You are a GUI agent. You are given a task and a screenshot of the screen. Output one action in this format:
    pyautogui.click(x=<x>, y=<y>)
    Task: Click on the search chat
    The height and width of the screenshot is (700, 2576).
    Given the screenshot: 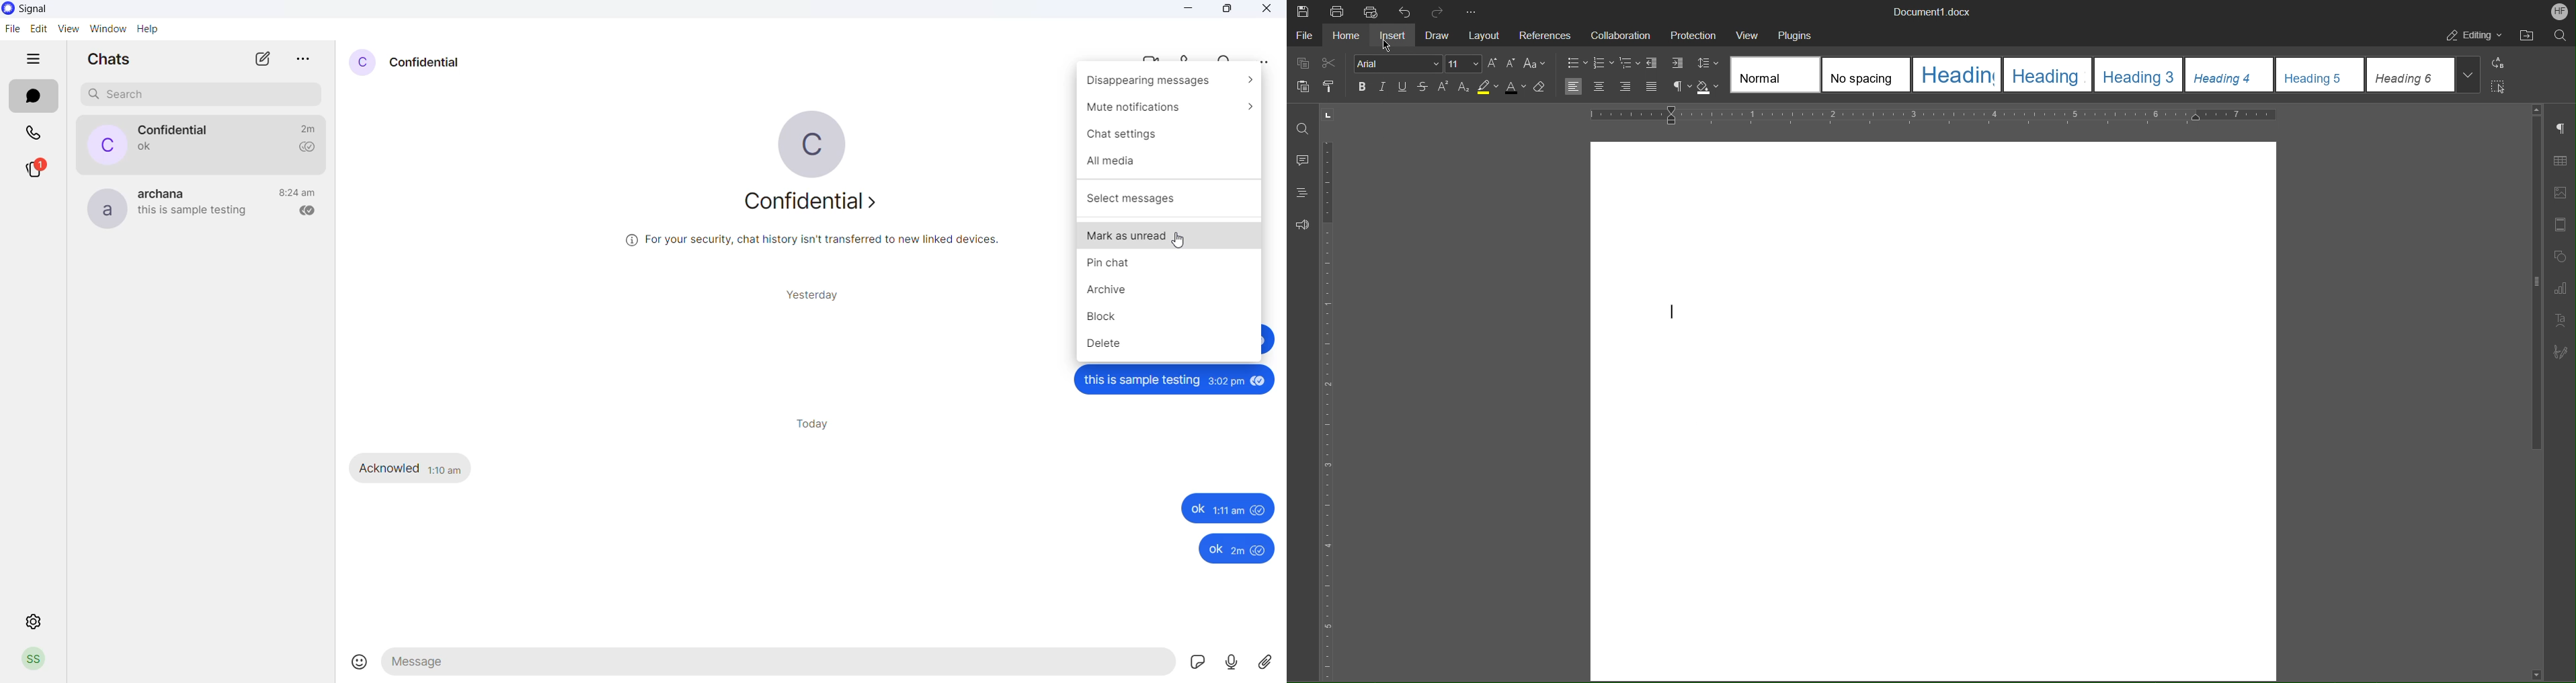 What is the action you would take?
    pyautogui.click(x=203, y=95)
    